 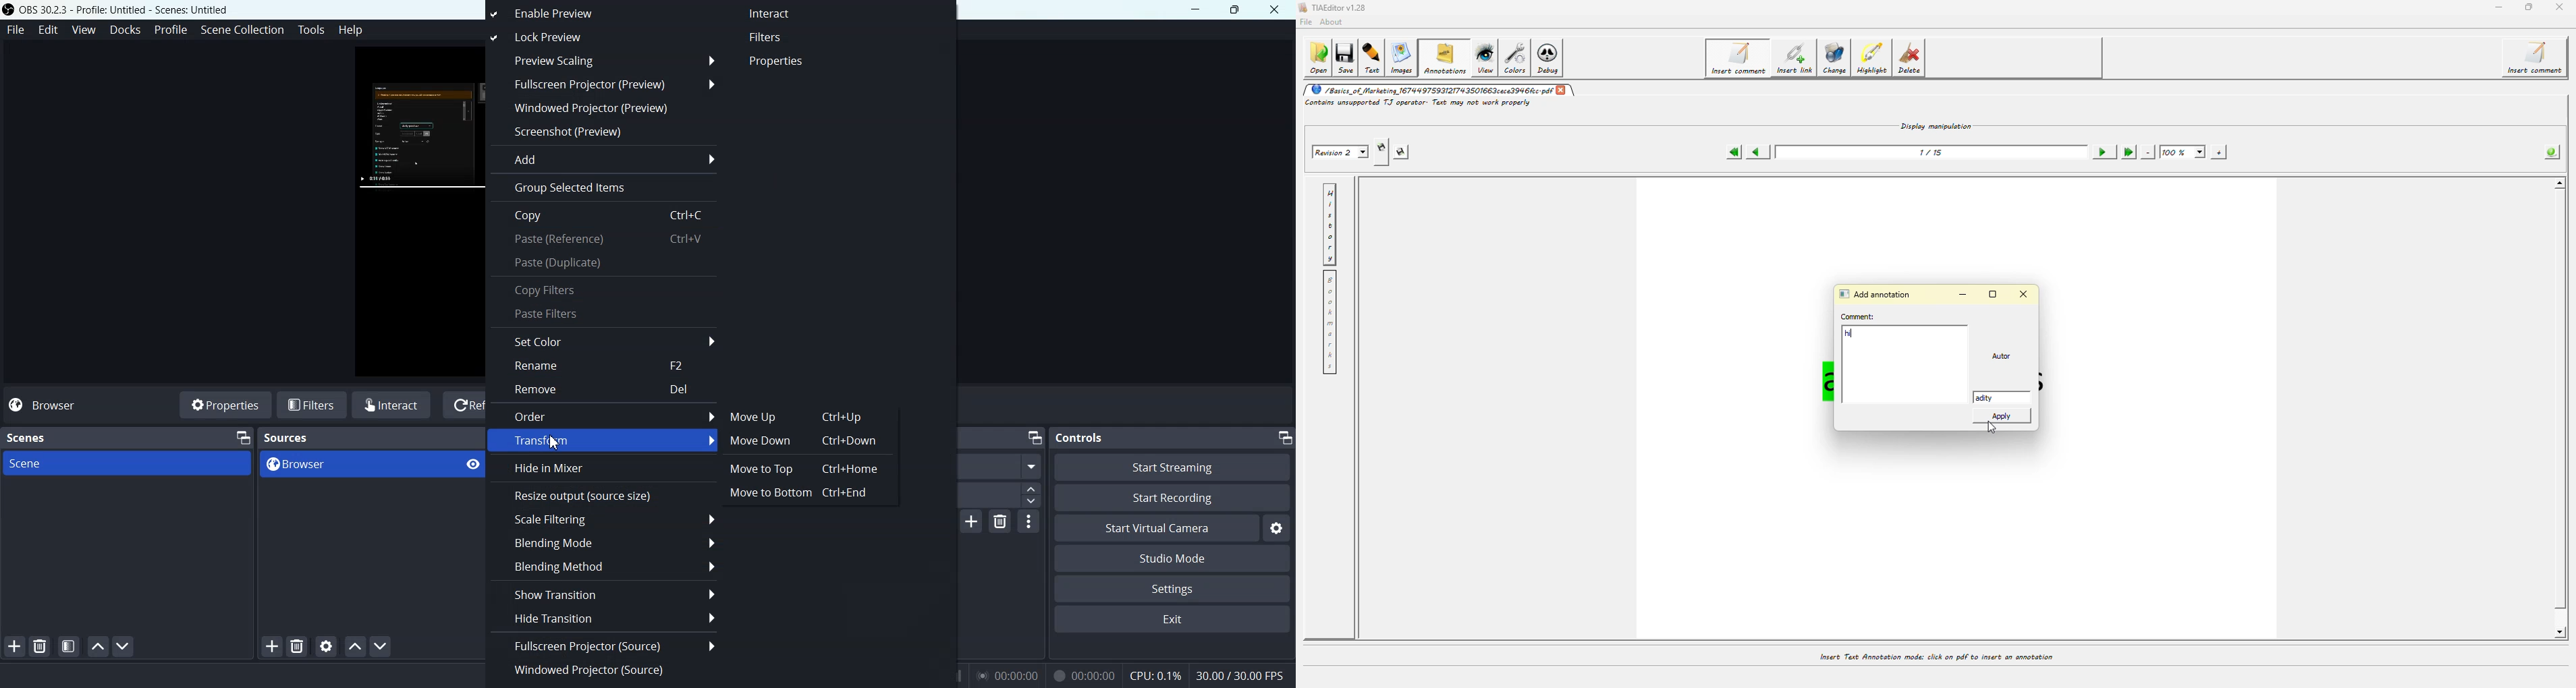 What do you see at coordinates (1878, 293) in the screenshot?
I see `add annotation` at bounding box center [1878, 293].